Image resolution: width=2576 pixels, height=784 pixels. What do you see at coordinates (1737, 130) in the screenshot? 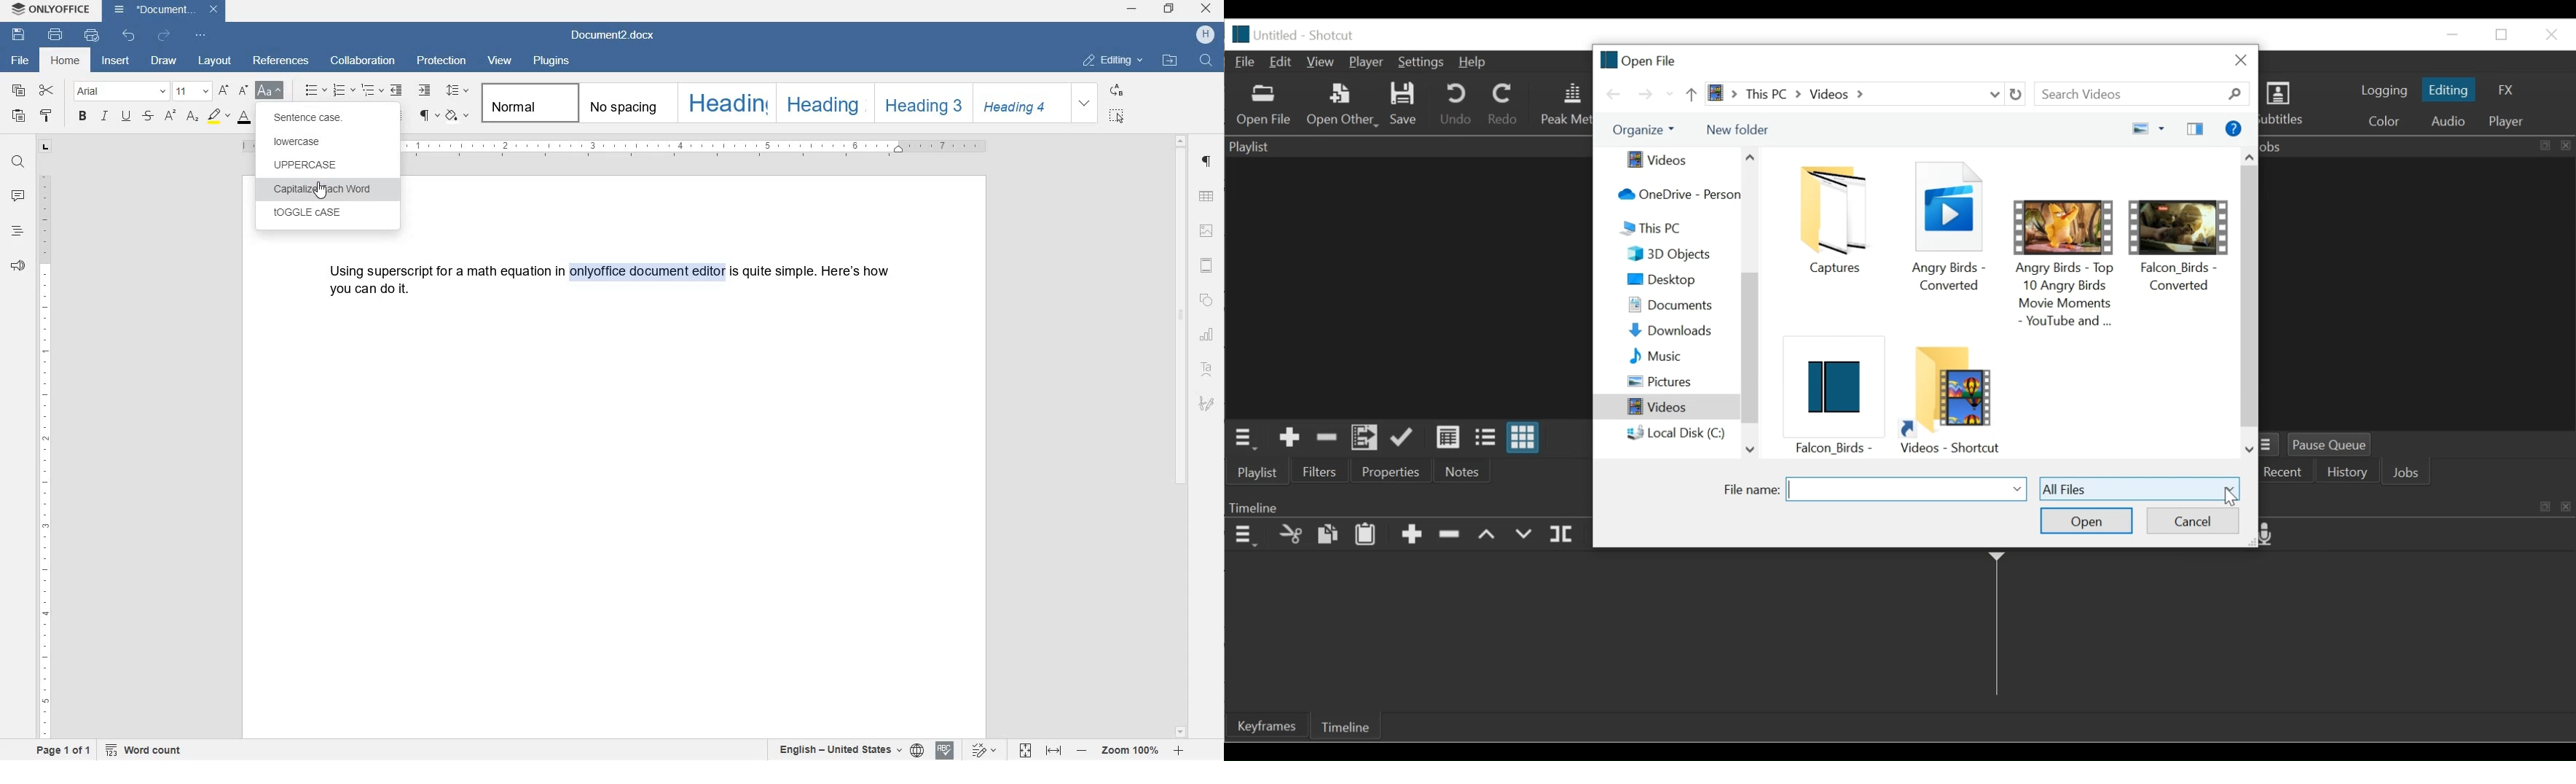
I see `New Folder` at bounding box center [1737, 130].